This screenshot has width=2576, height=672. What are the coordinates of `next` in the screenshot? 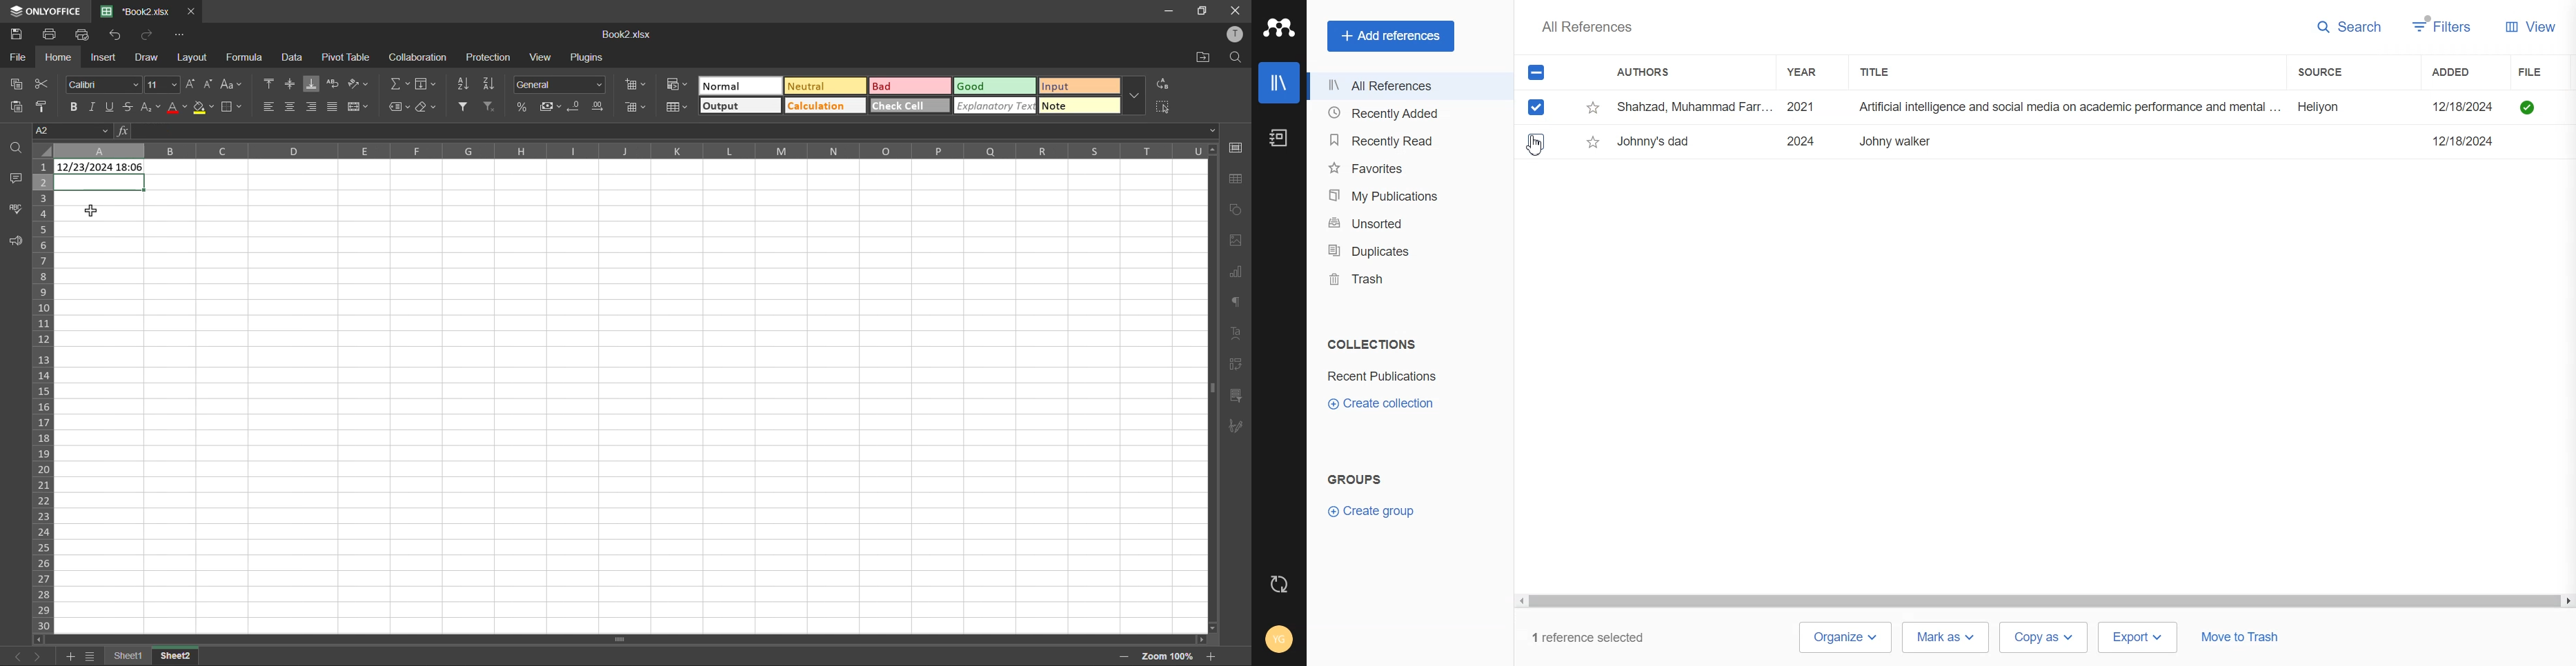 It's located at (41, 655).